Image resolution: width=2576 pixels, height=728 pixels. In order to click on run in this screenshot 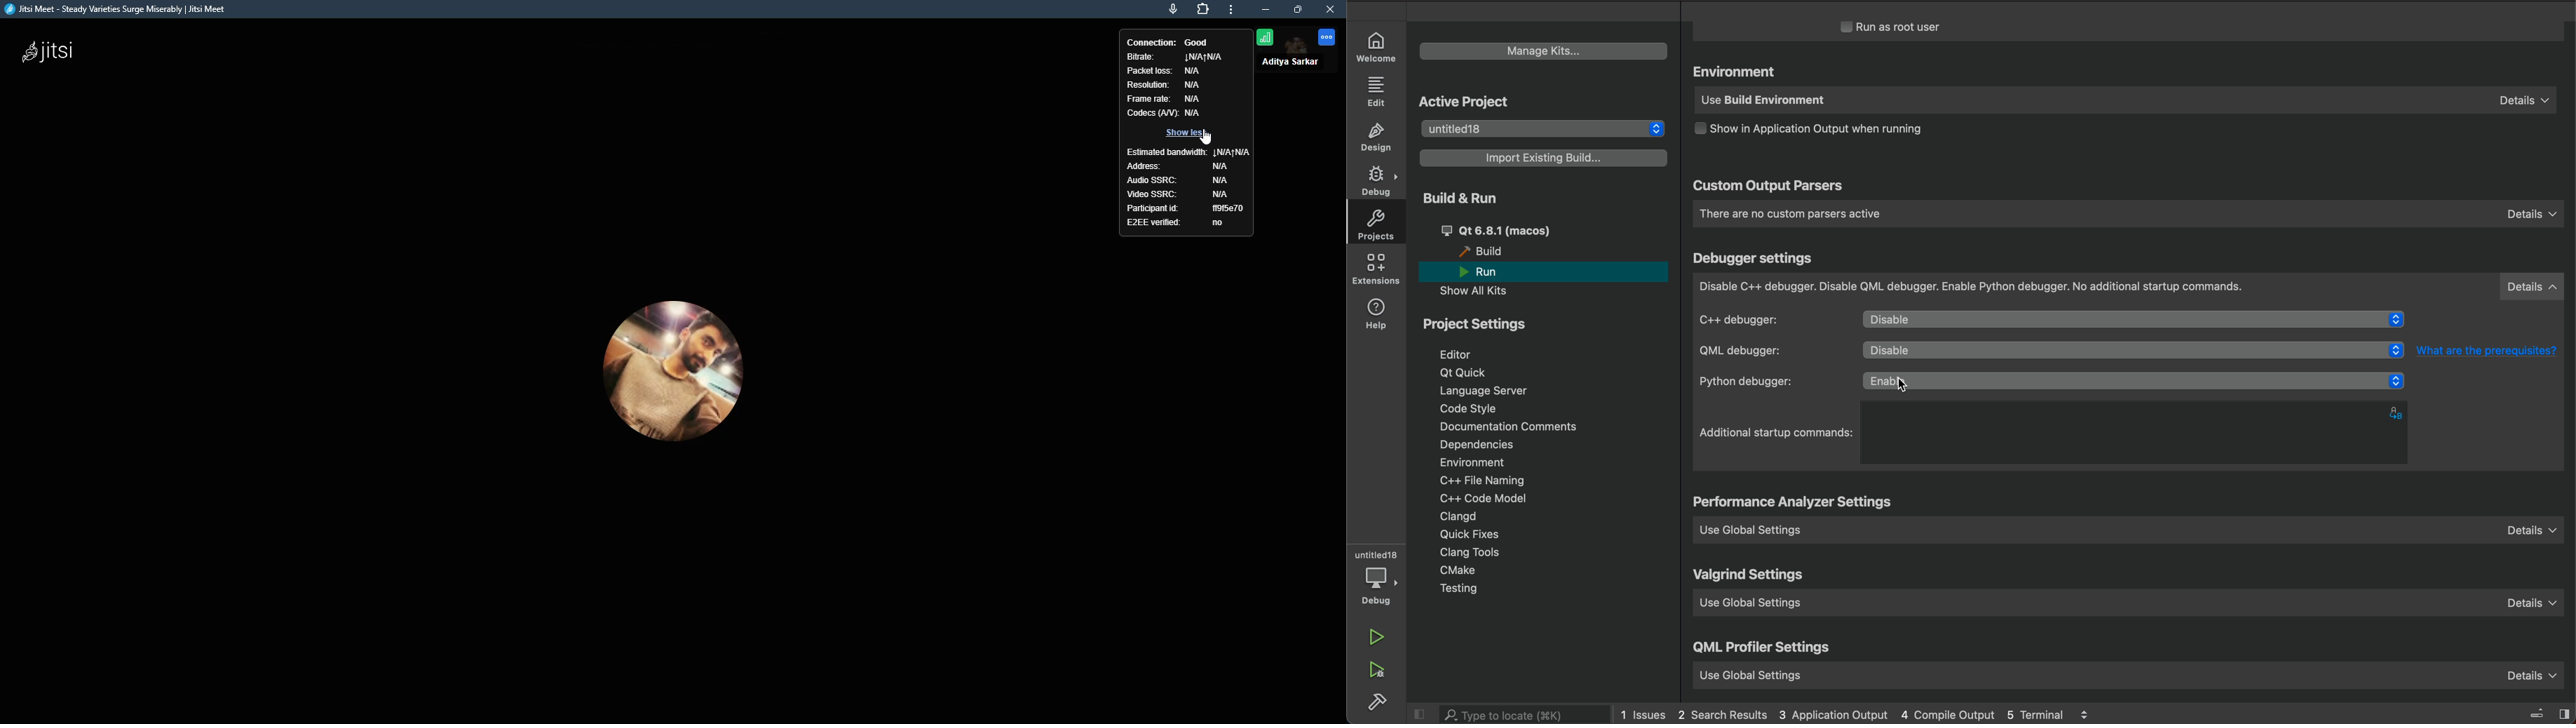, I will do `click(1377, 636)`.